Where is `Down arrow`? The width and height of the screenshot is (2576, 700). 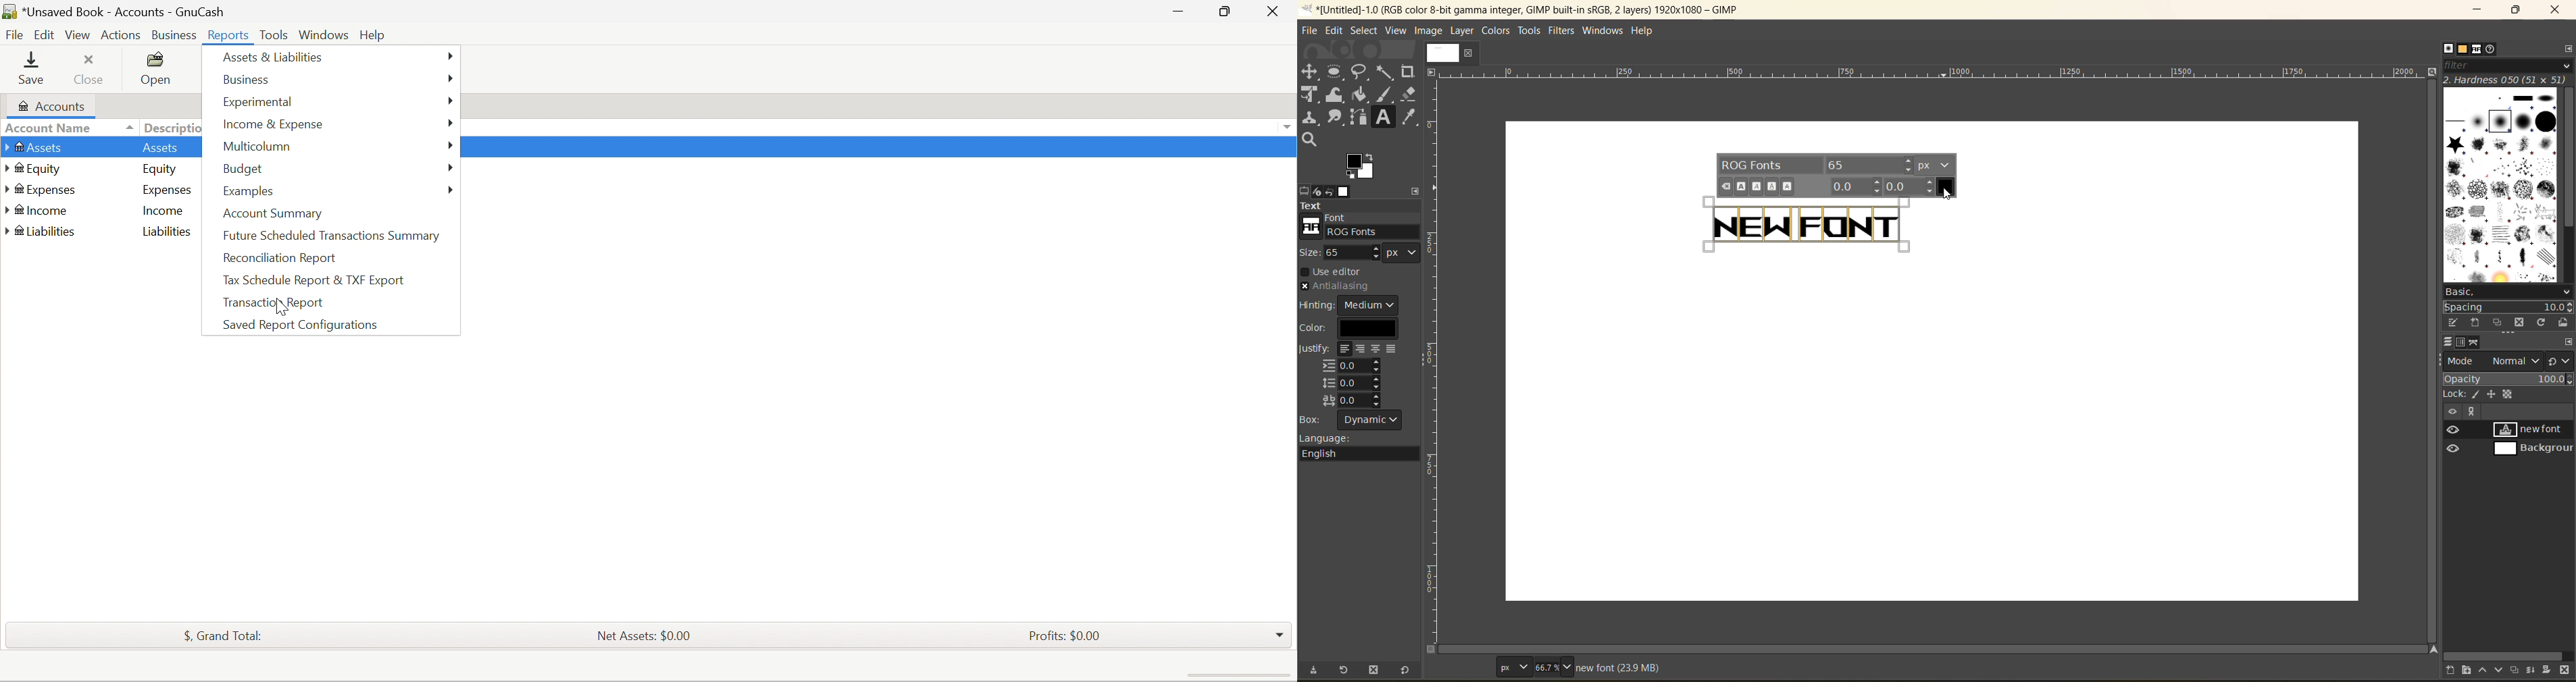
Down arrow is located at coordinates (1288, 128).